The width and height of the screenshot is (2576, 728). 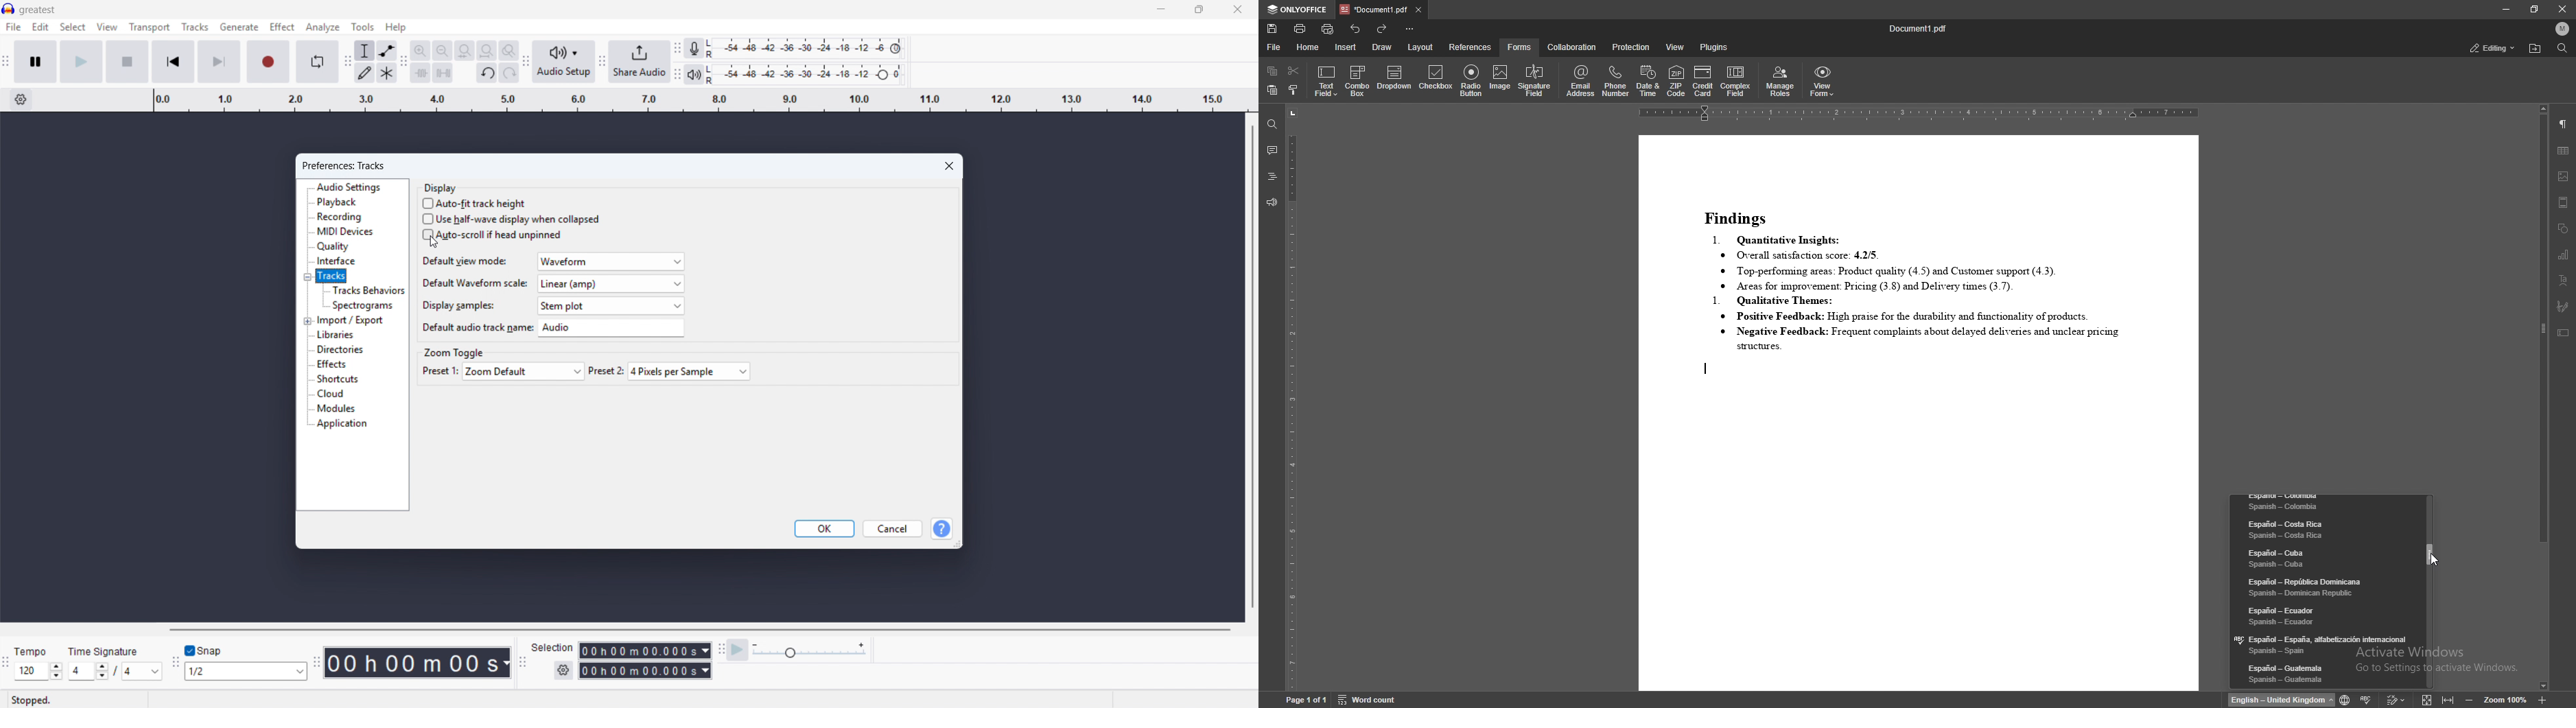 I want to click on minimize, so click(x=2506, y=9).